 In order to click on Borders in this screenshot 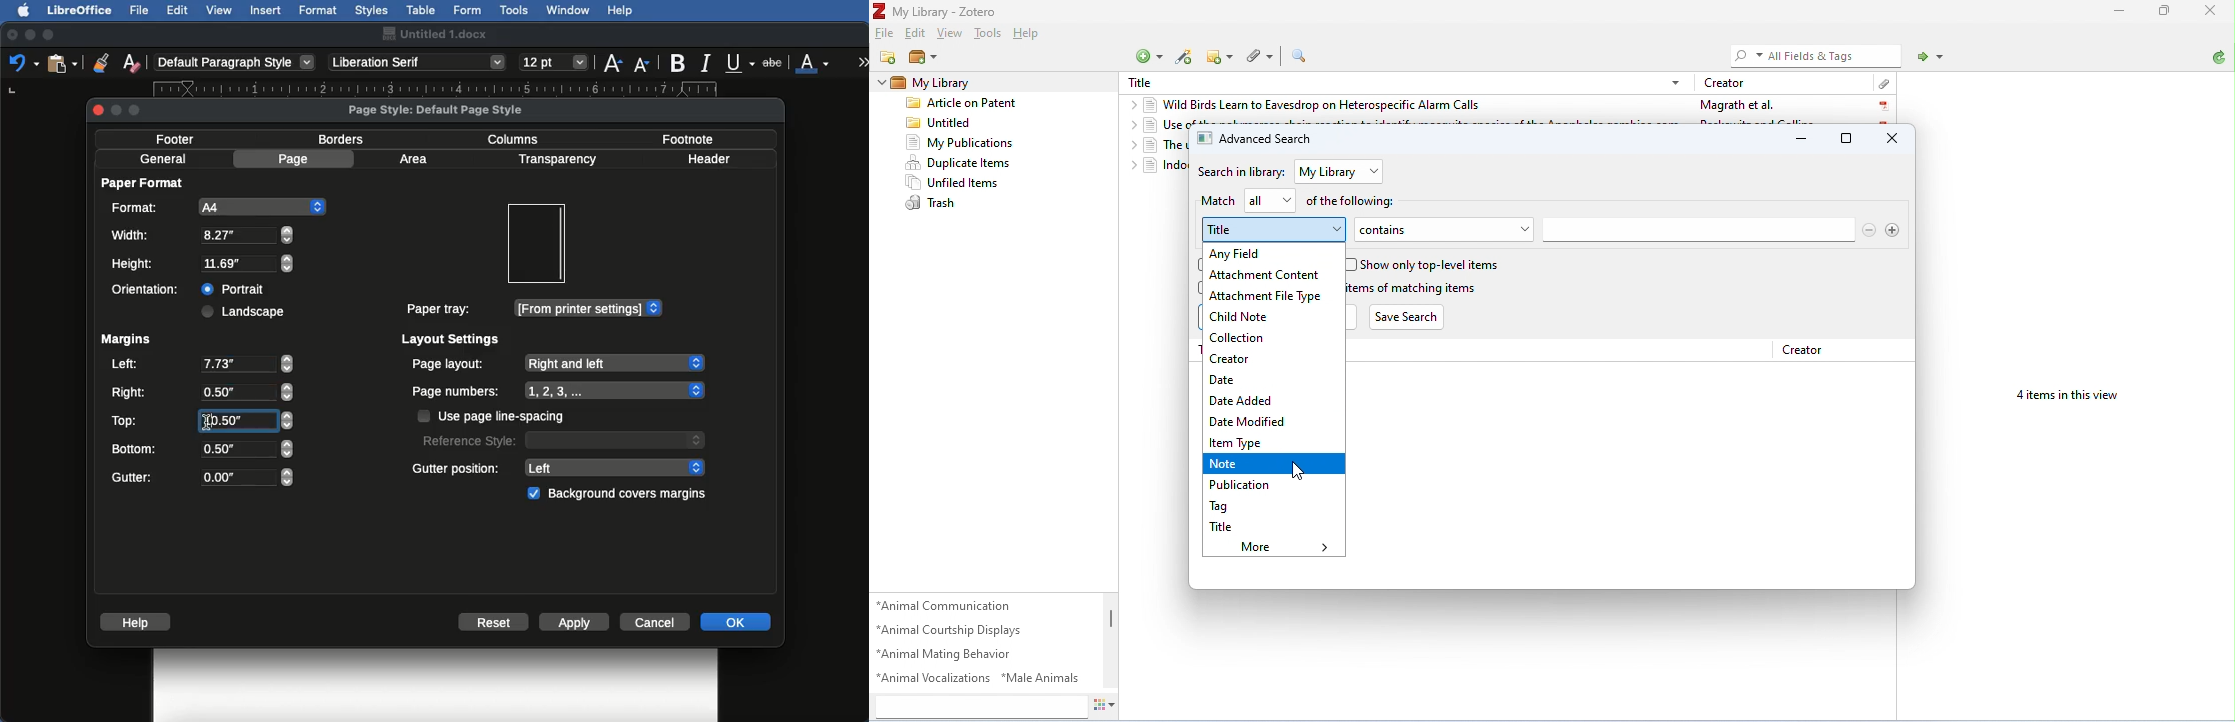, I will do `click(342, 139)`.